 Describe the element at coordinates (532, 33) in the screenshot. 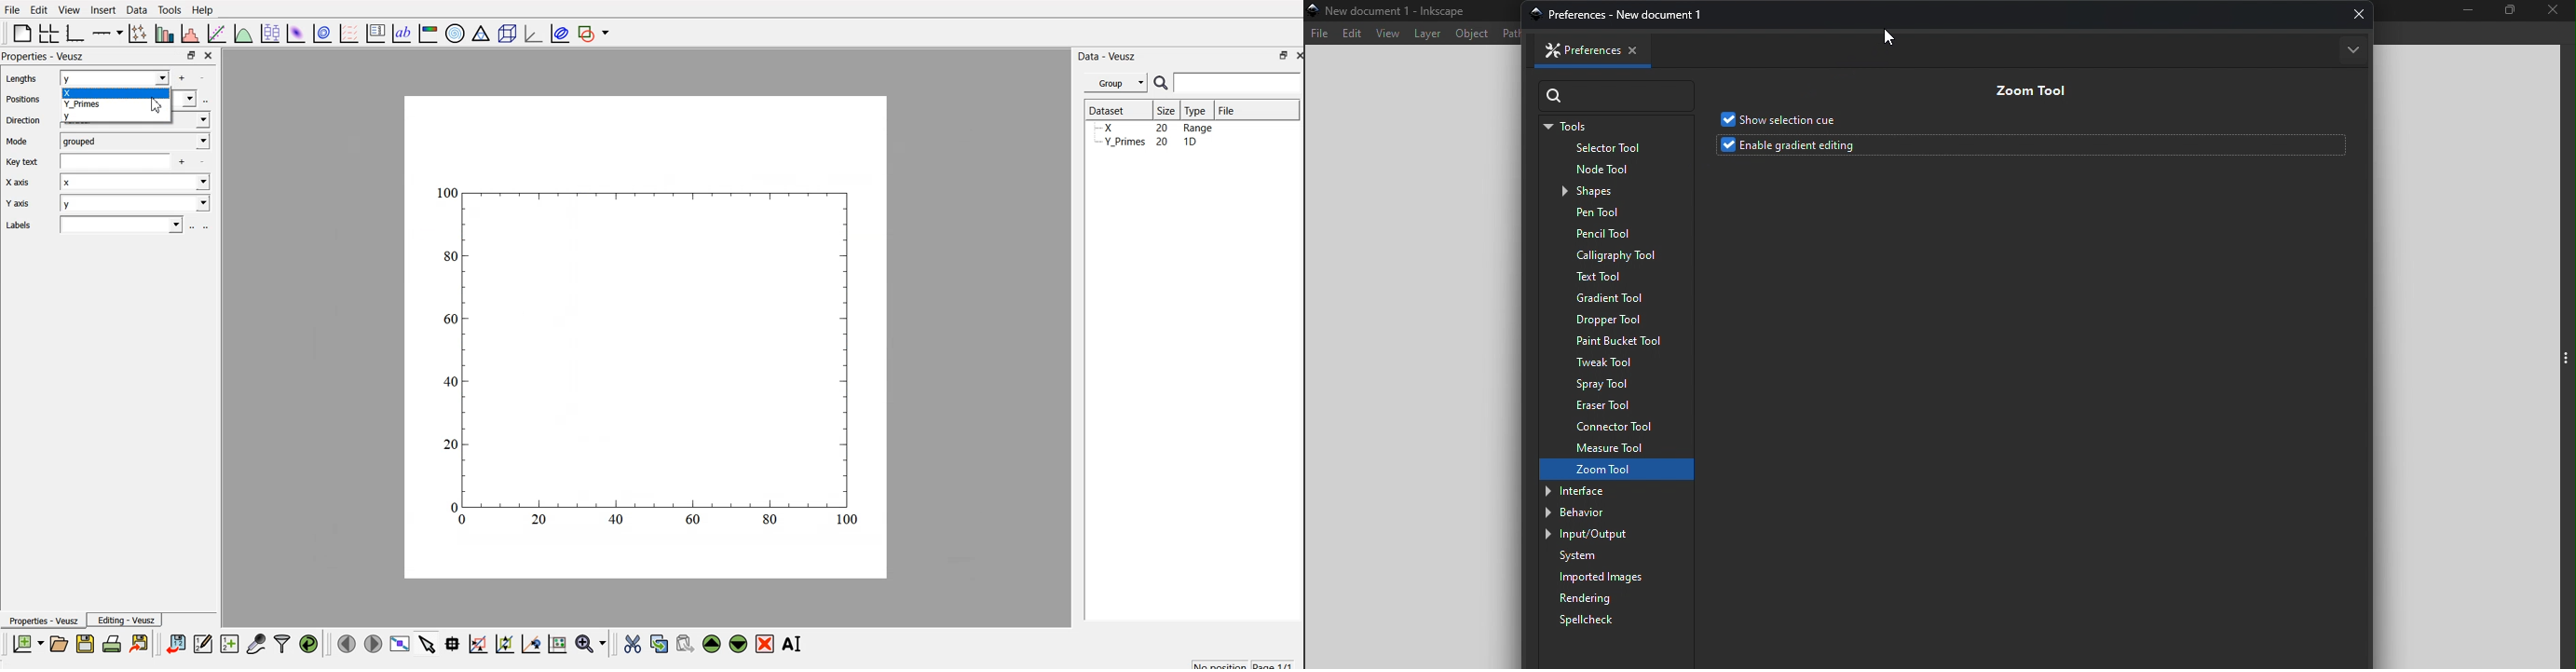

I see `3D graph` at that location.